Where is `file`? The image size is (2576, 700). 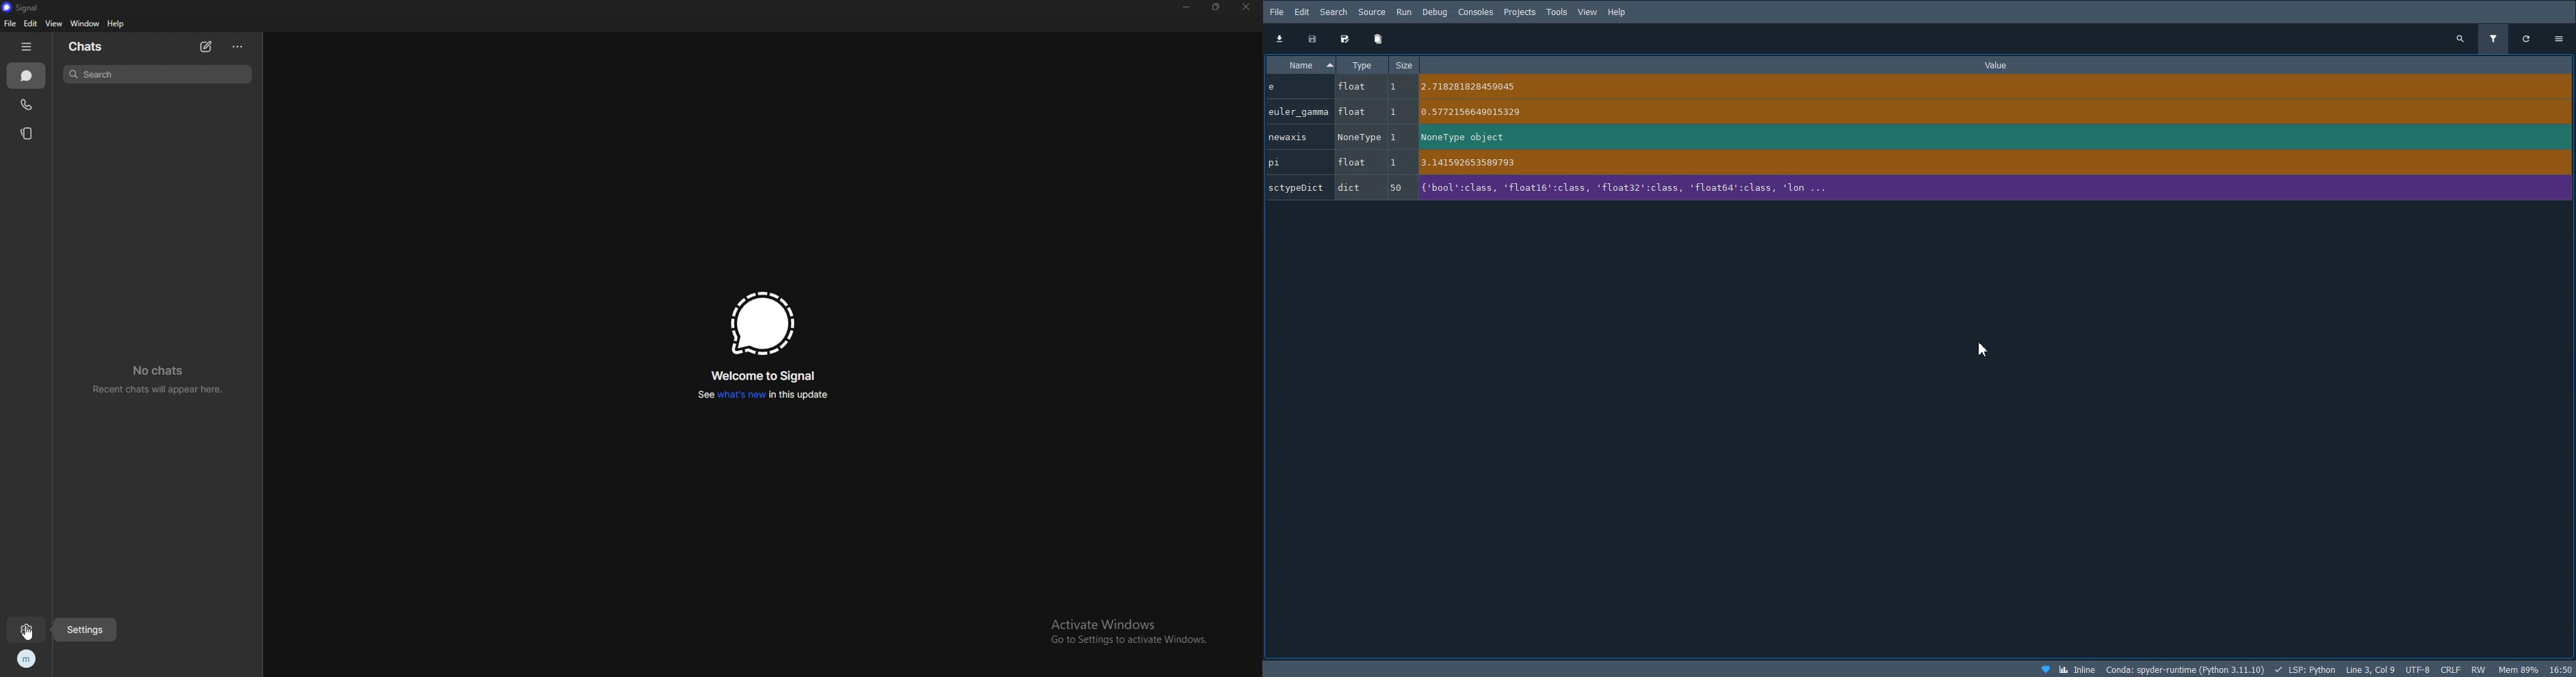 file is located at coordinates (9, 24).